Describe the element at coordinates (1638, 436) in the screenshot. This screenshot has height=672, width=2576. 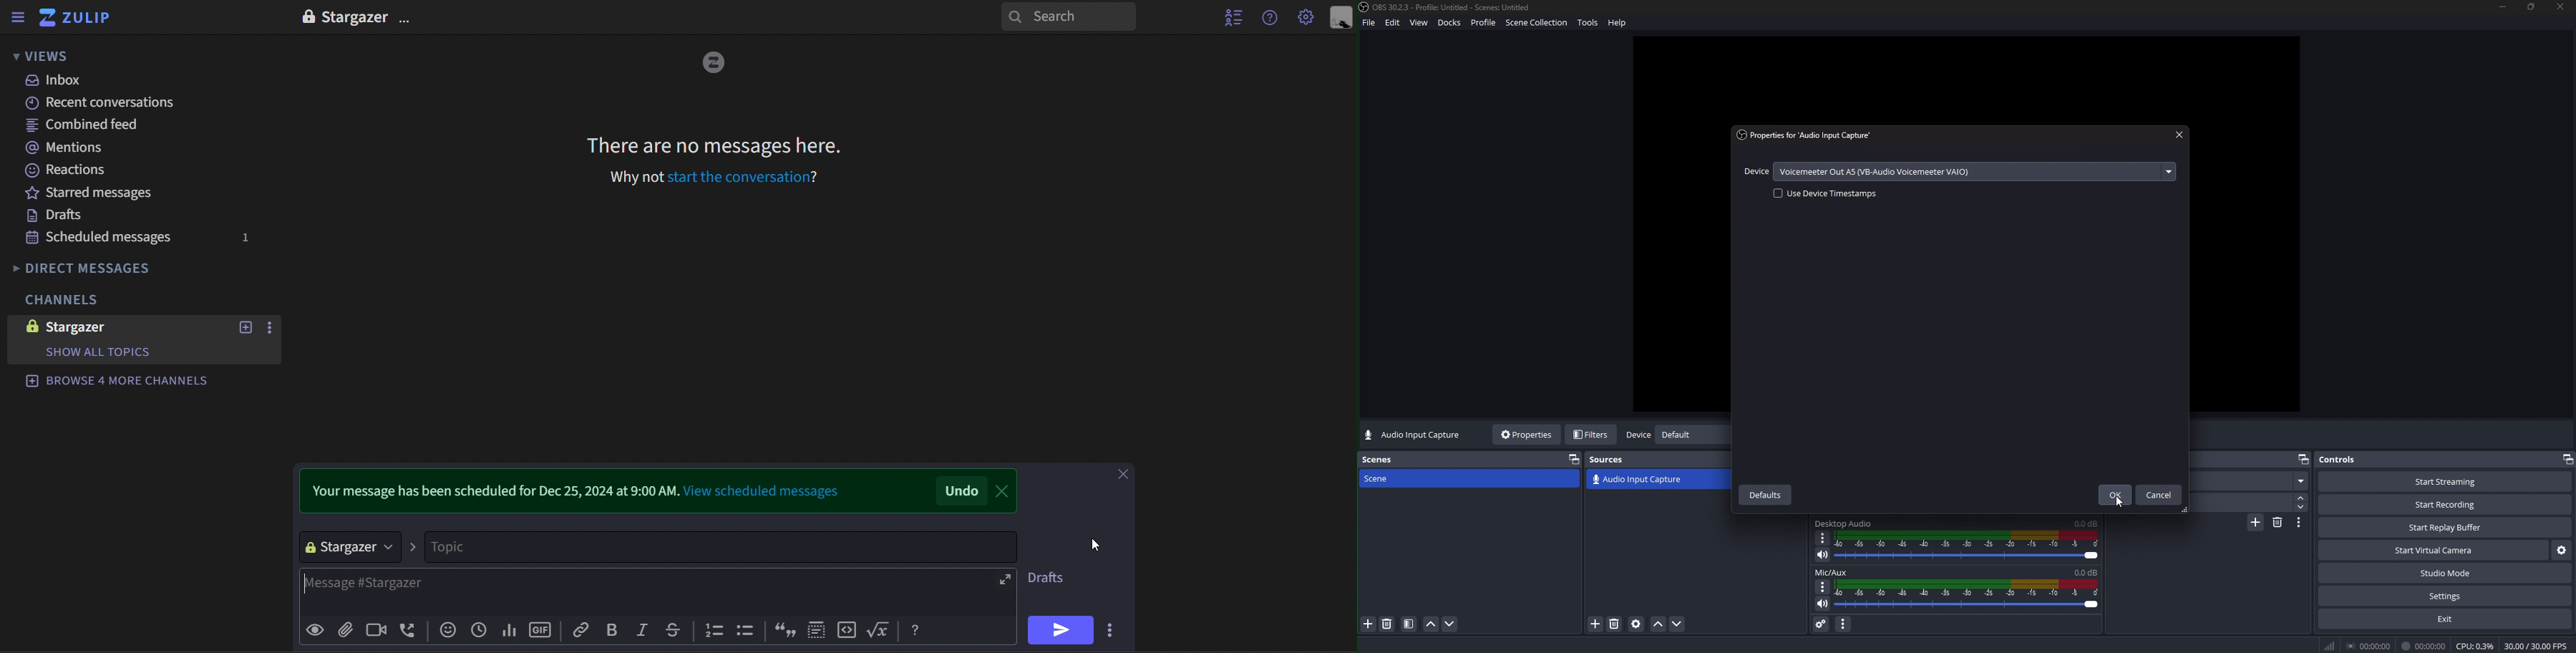
I see `device` at that location.